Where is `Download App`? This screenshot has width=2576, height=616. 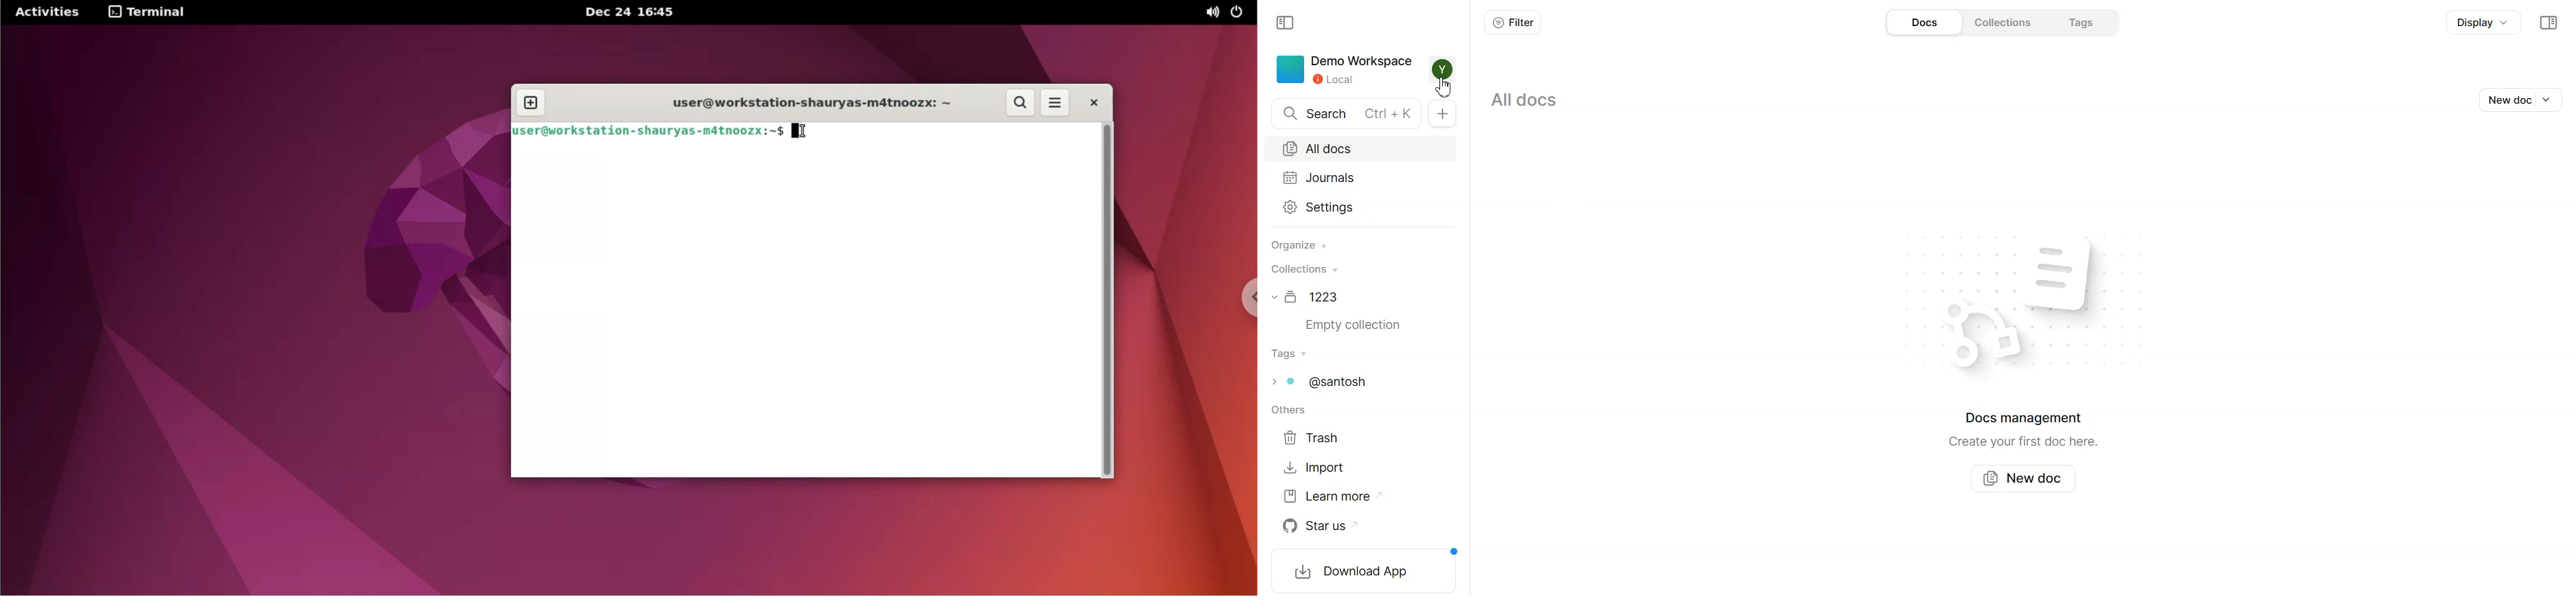
Download App is located at coordinates (1360, 571).